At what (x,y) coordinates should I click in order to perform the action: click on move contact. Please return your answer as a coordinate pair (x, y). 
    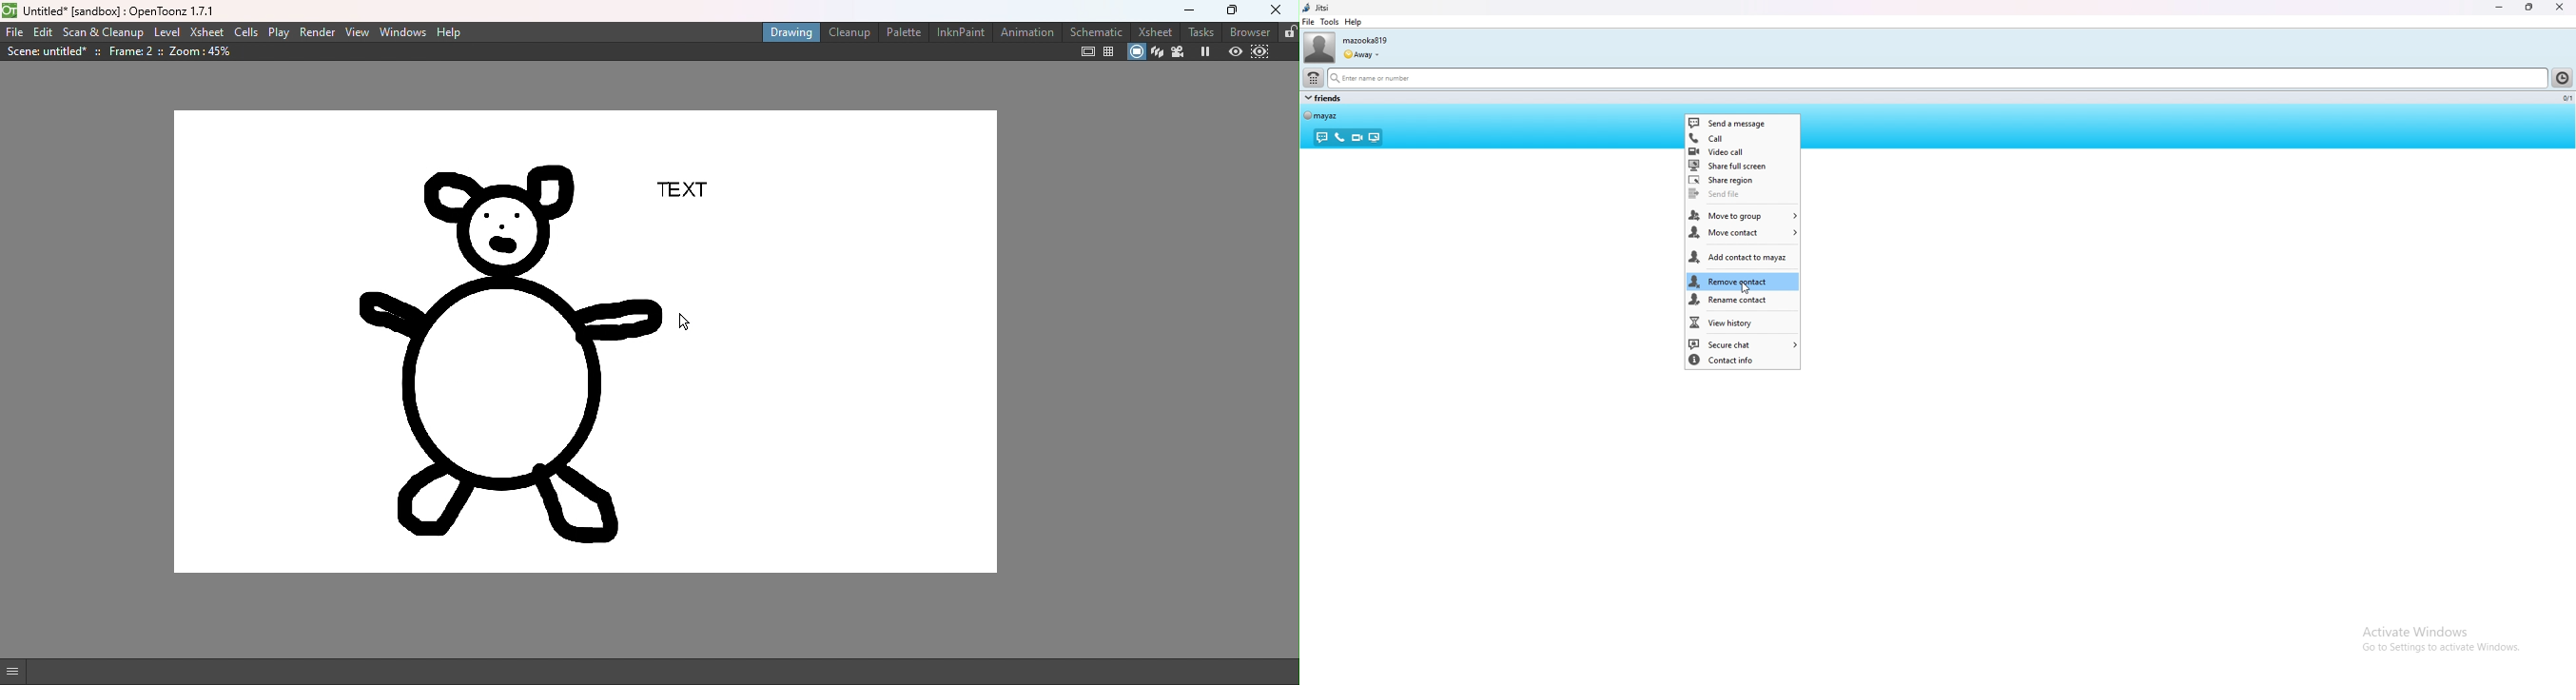
    Looking at the image, I should click on (1743, 234).